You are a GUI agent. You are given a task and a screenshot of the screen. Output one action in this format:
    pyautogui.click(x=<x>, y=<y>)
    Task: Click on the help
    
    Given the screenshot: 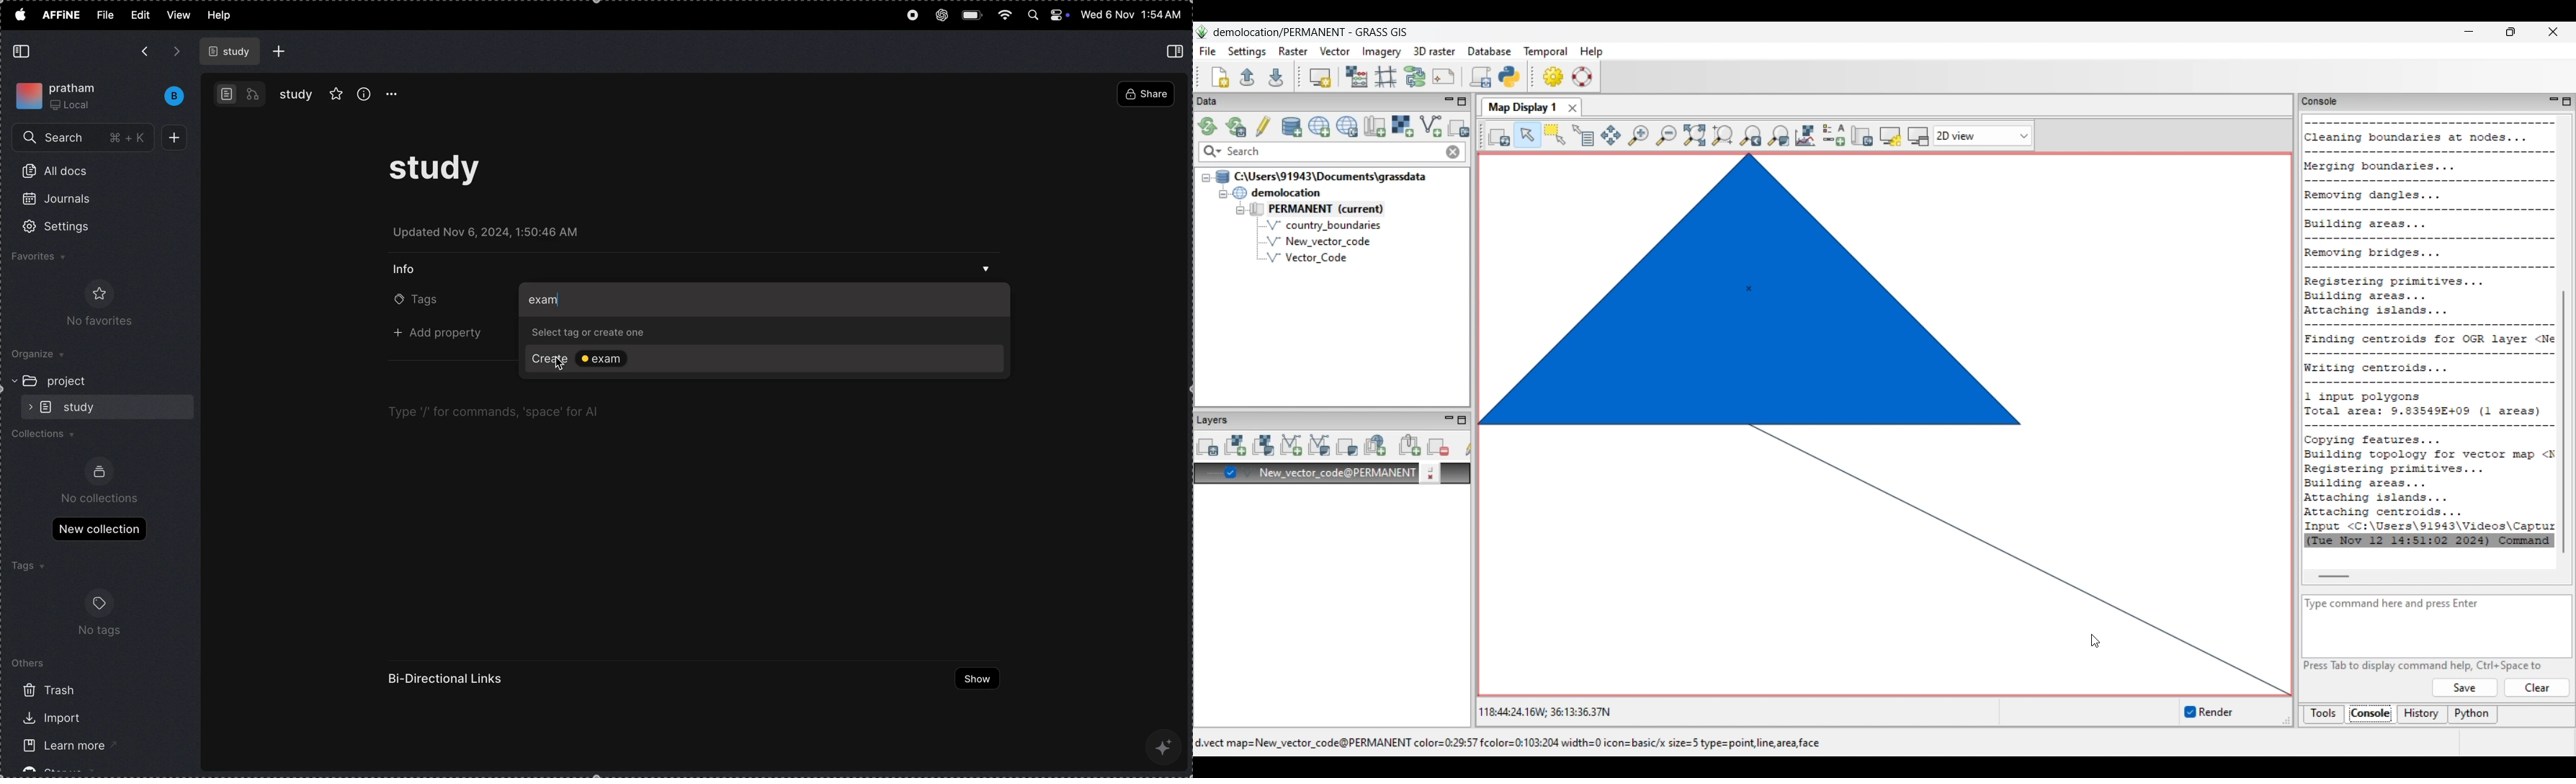 What is the action you would take?
    pyautogui.click(x=224, y=16)
    